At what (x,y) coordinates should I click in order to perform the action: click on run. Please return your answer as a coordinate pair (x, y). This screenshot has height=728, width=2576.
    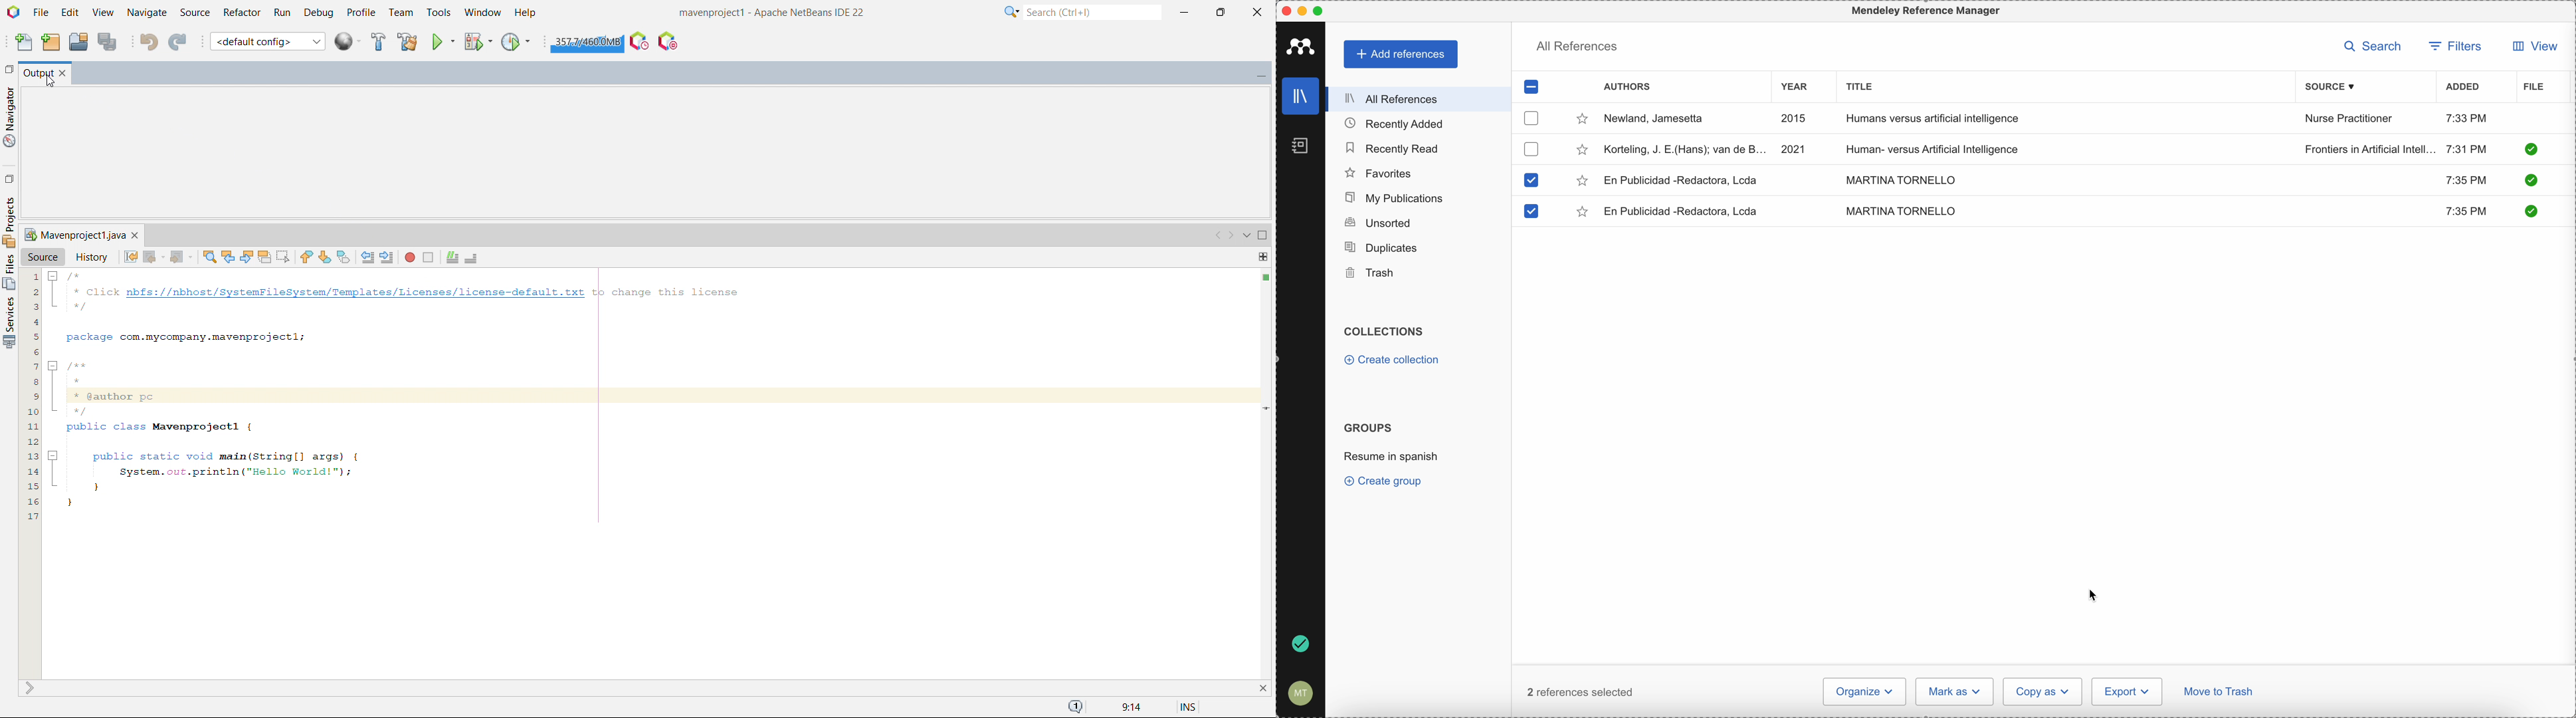
    Looking at the image, I should click on (282, 13).